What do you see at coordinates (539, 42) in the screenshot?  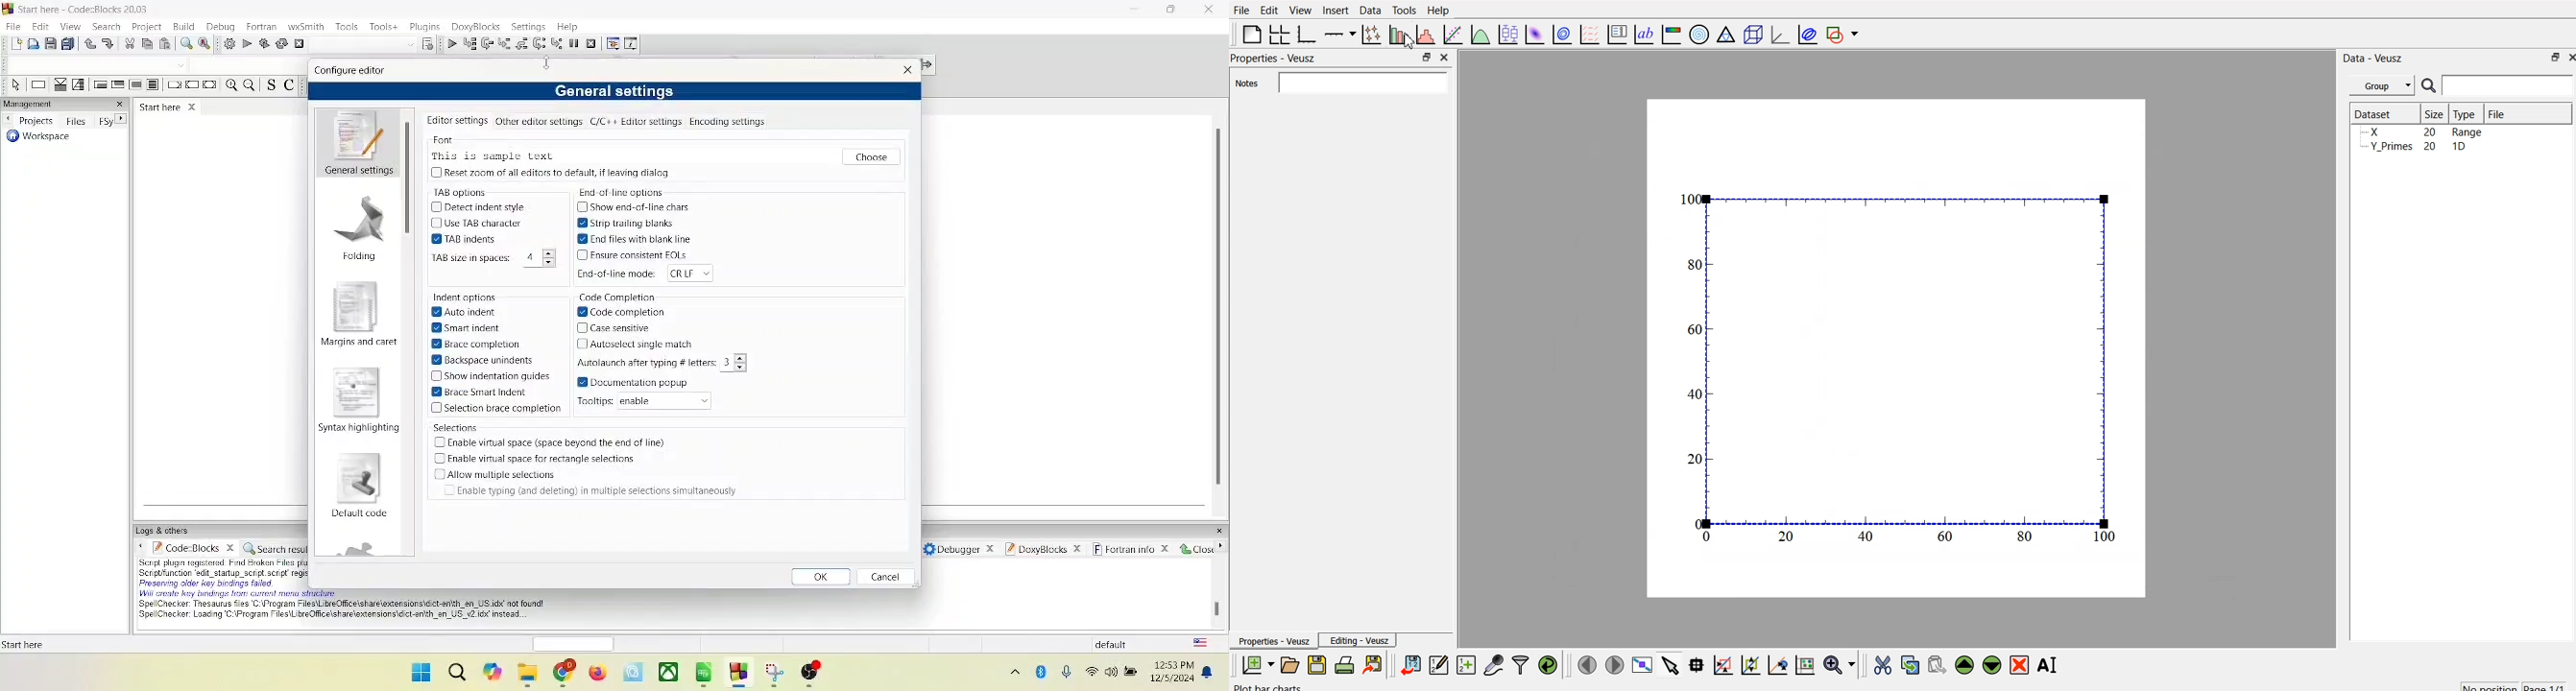 I see `next instruction` at bounding box center [539, 42].